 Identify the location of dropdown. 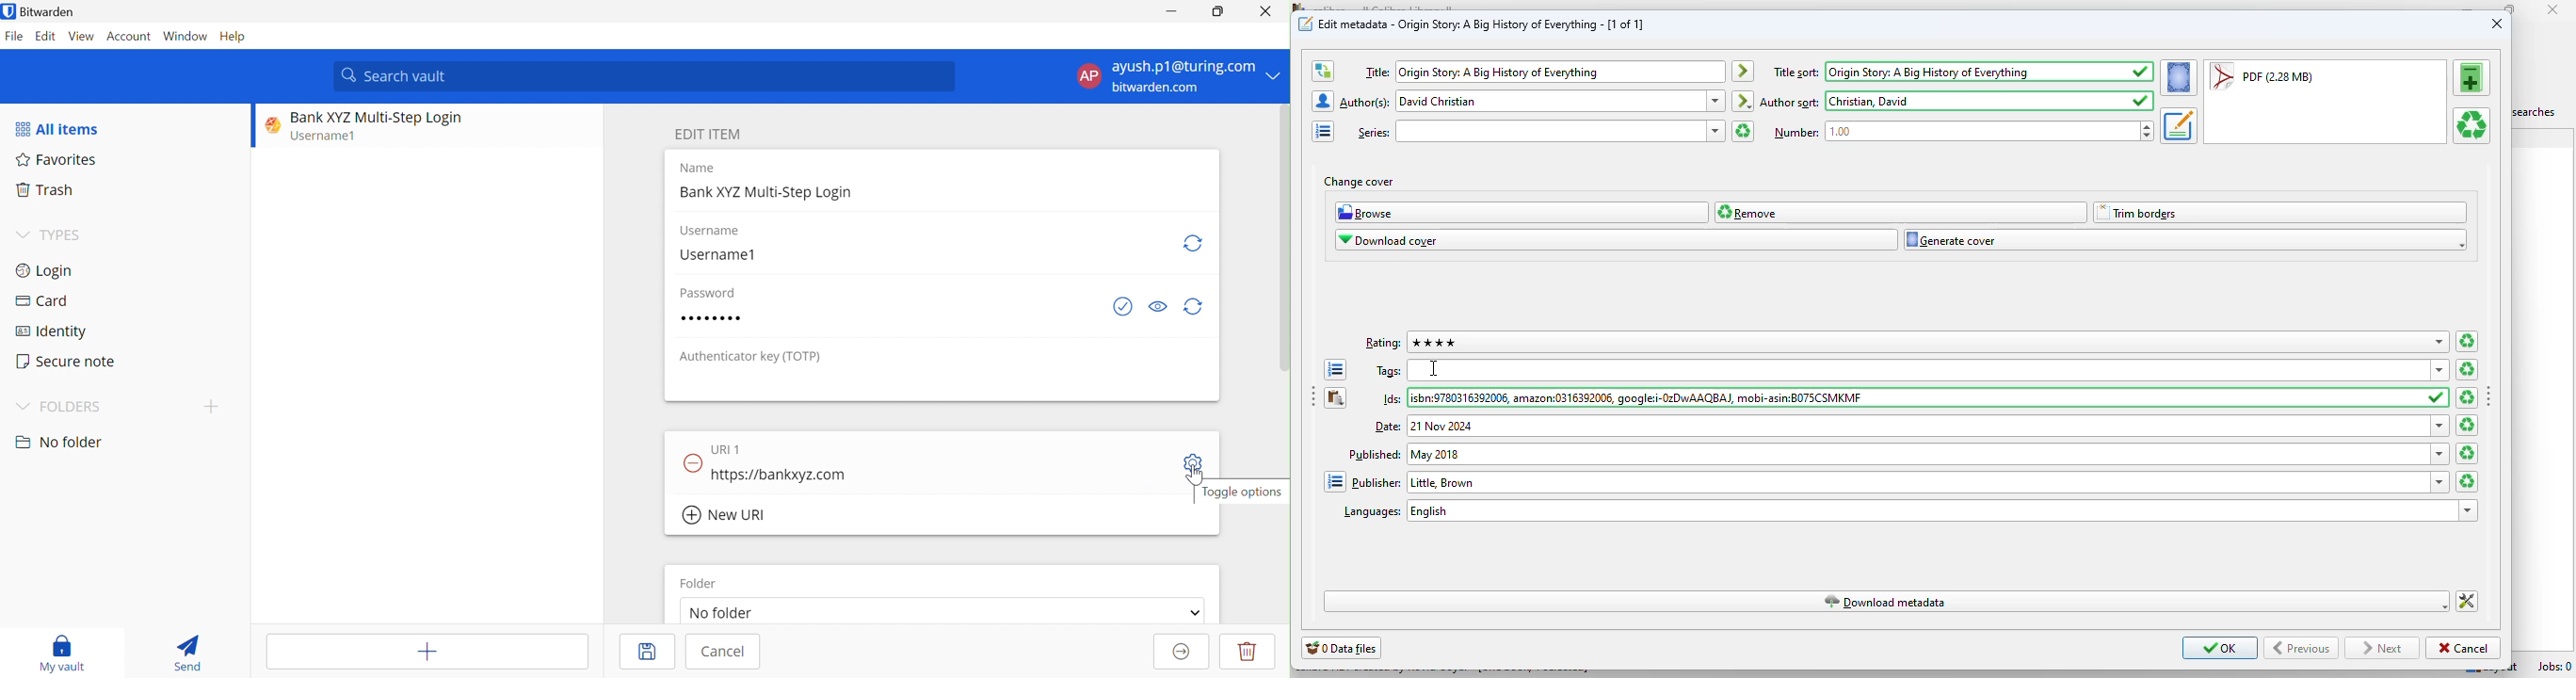
(1715, 131).